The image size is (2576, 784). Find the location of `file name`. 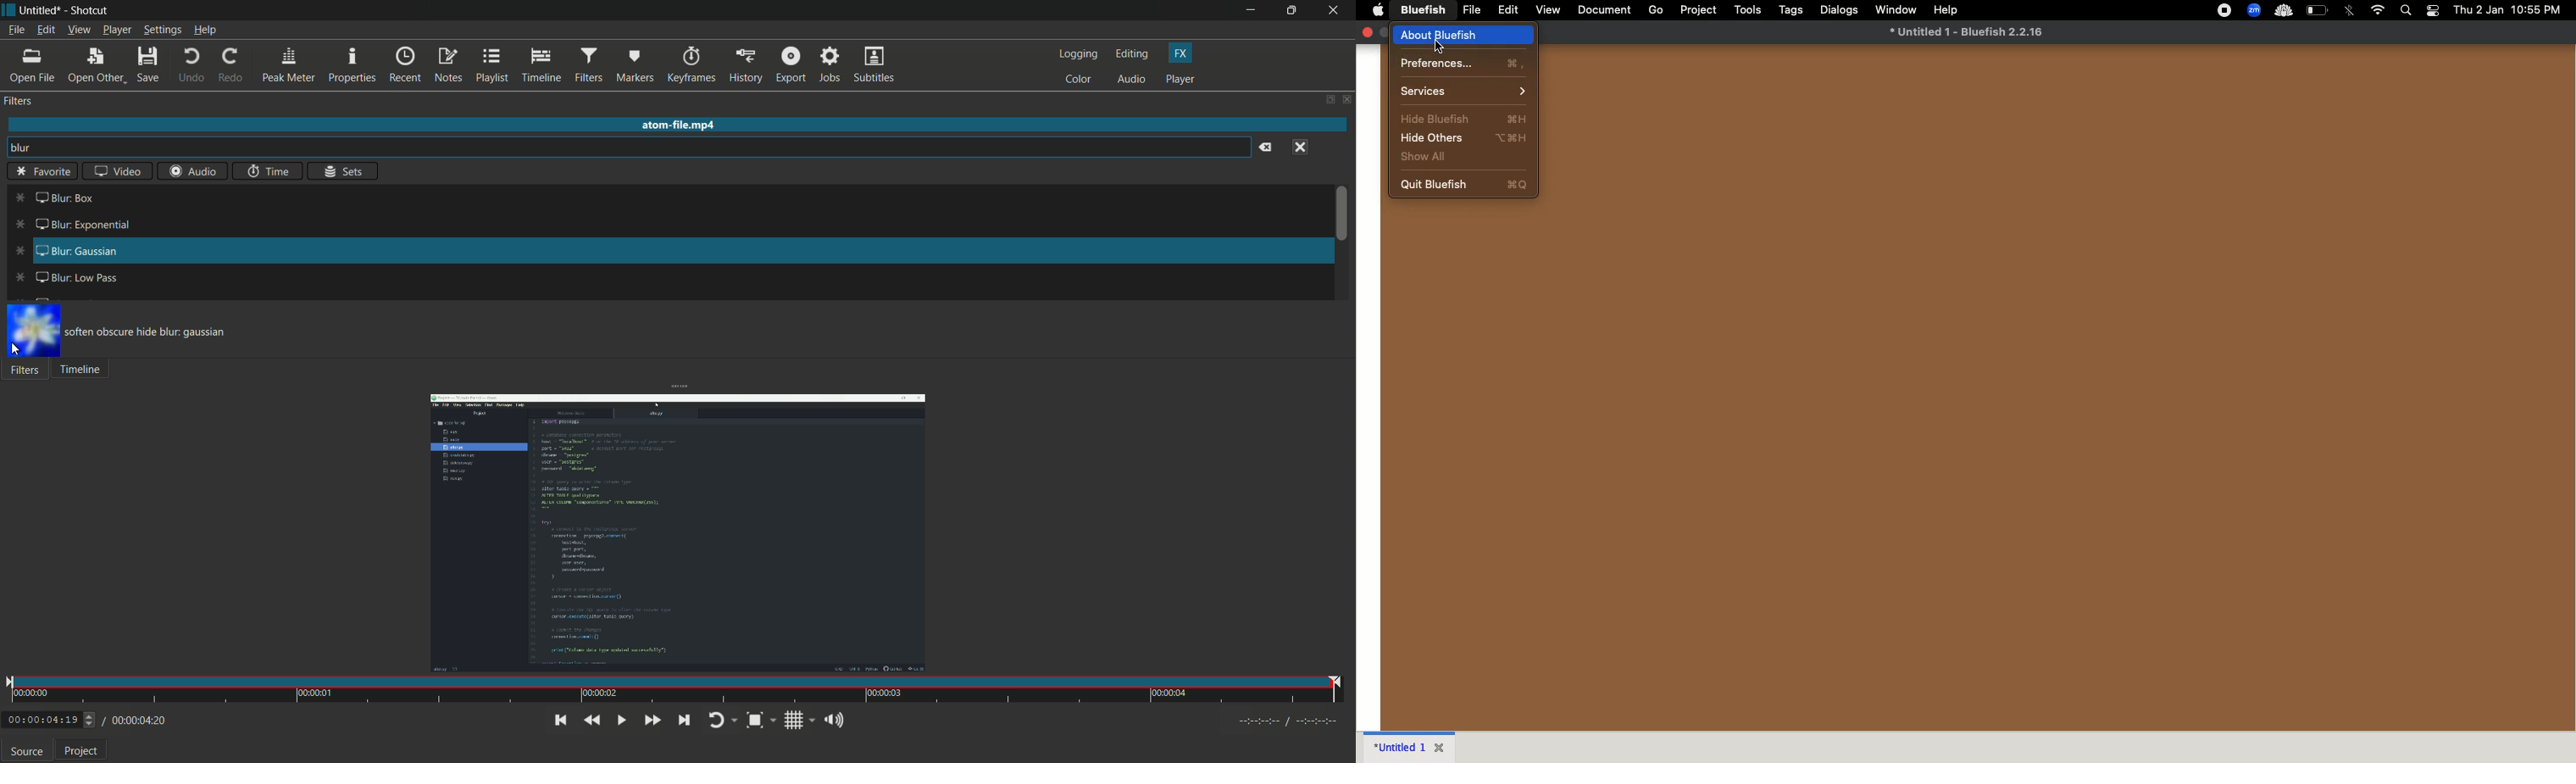

file name is located at coordinates (37, 11).